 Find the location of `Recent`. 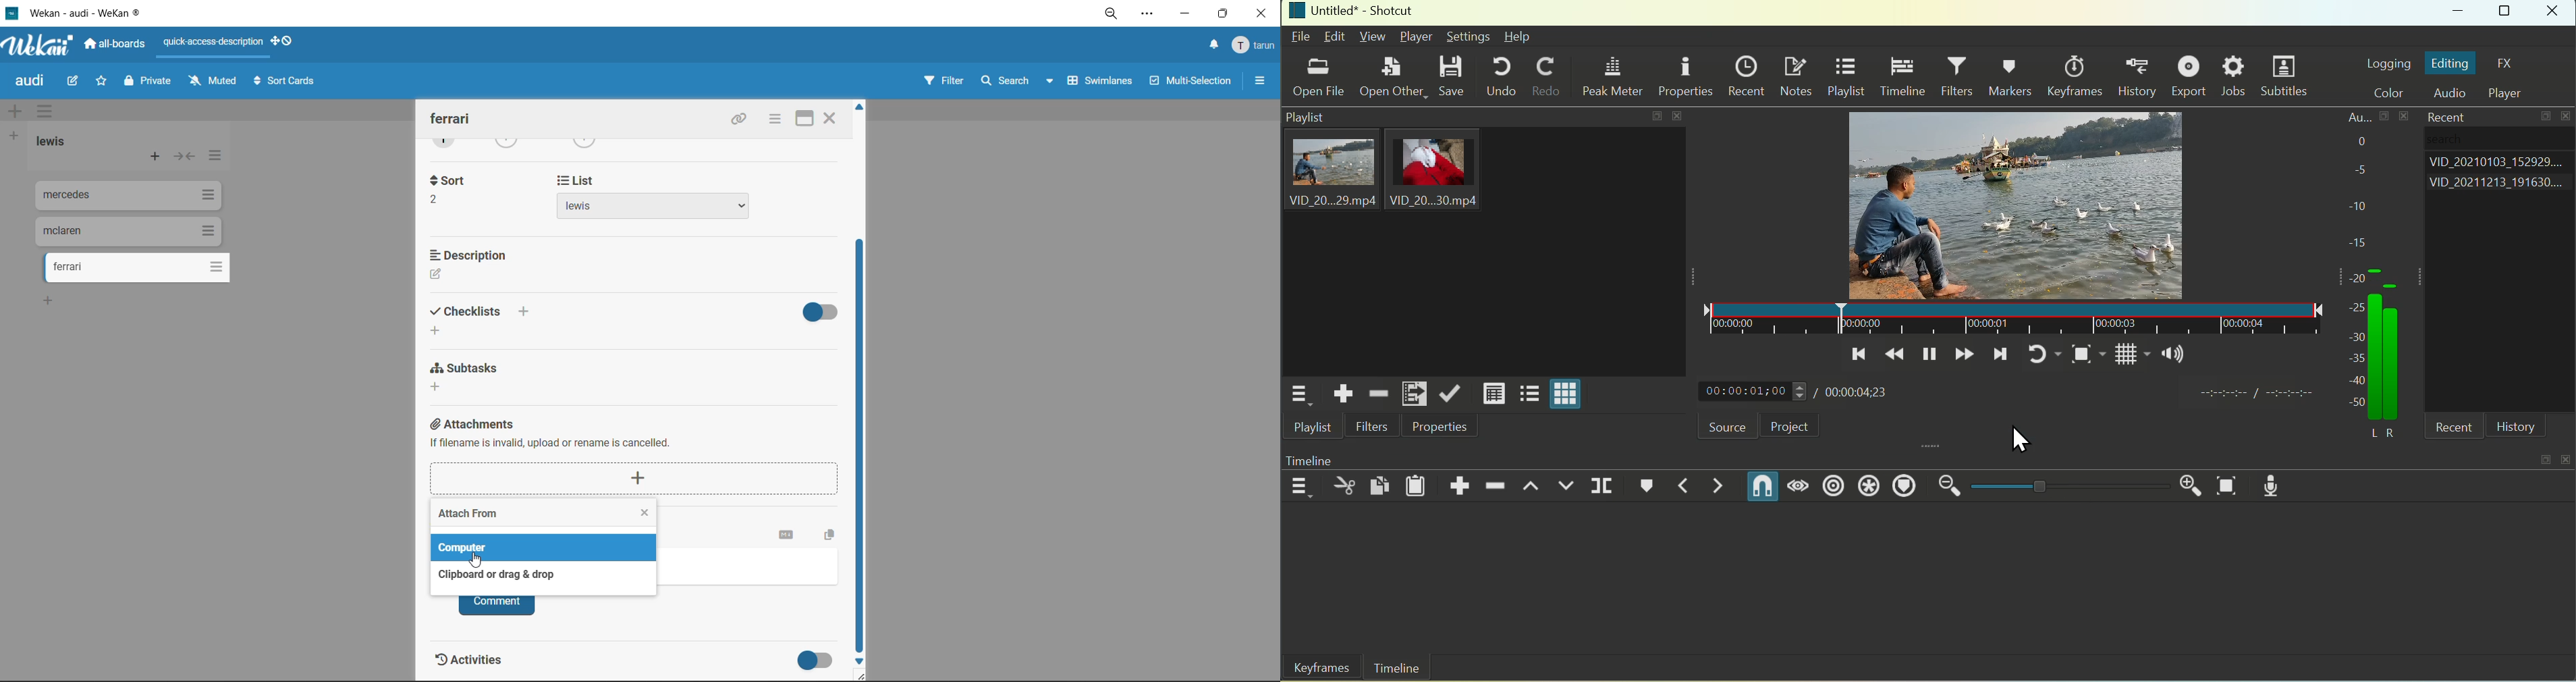

Recent is located at coordinates (2458, 429).